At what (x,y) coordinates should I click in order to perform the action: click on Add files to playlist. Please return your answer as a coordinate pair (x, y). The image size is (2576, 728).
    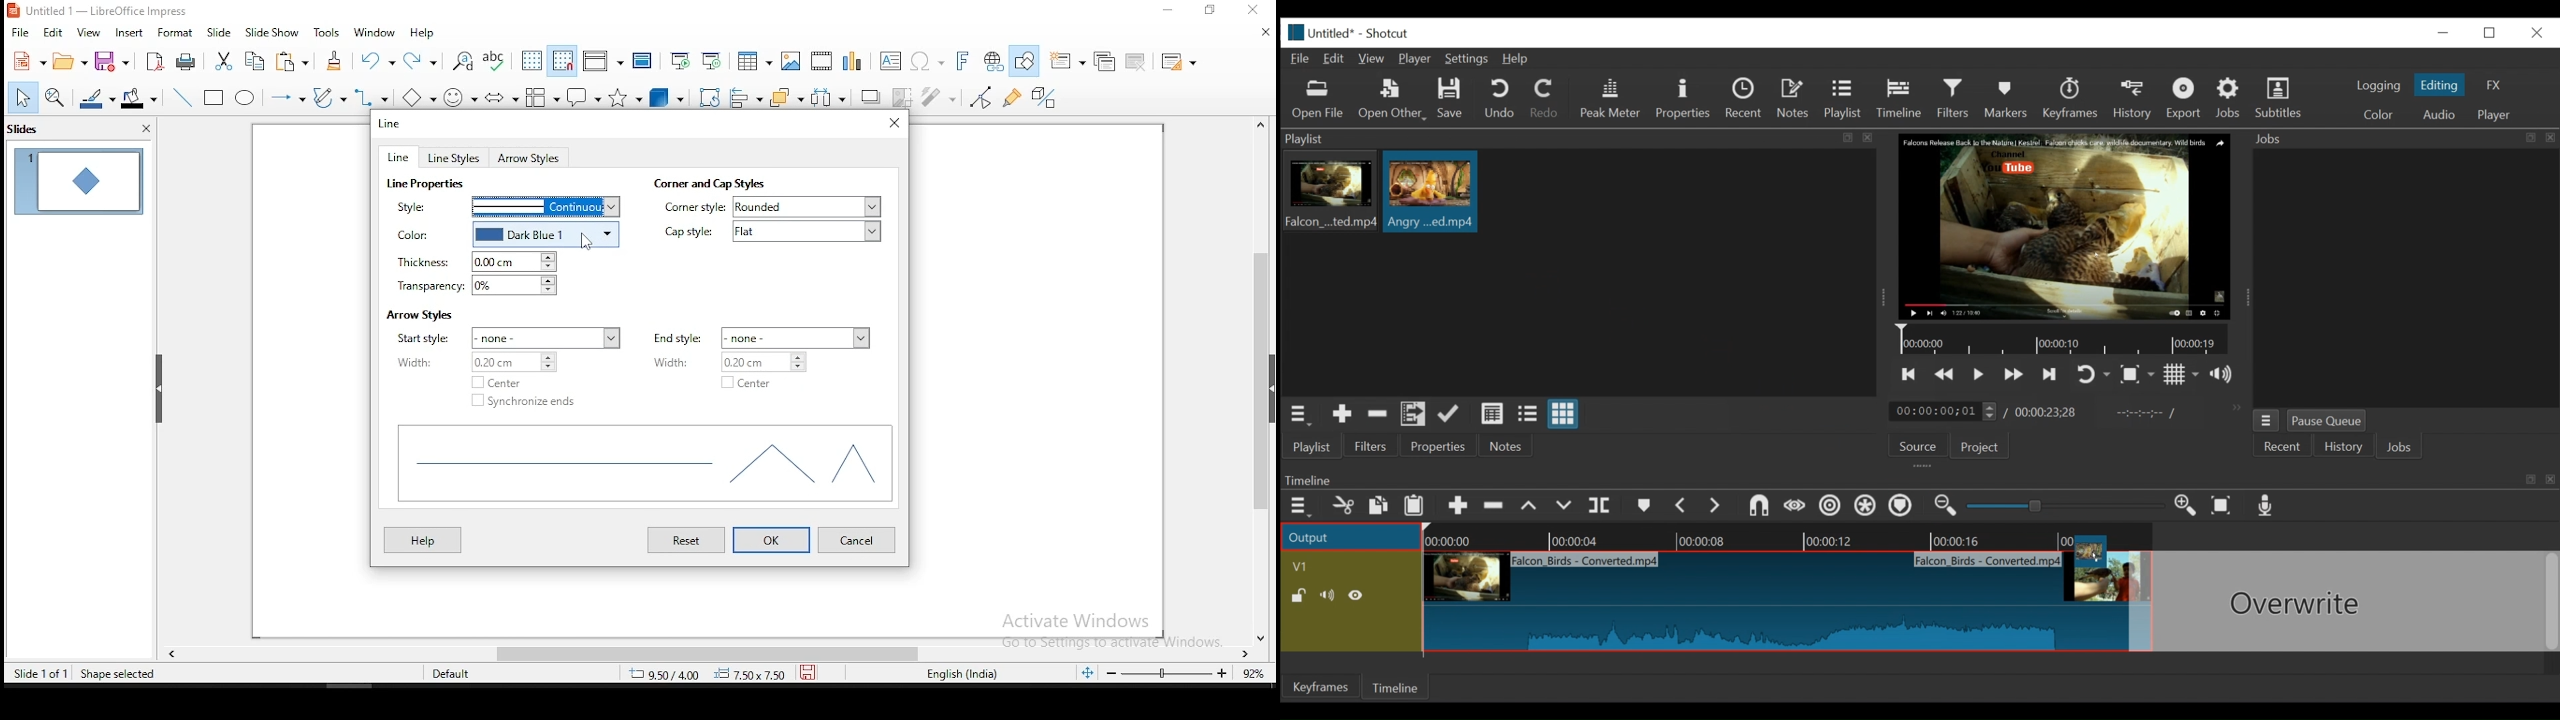
    Looking at the image, I should click on (1413, 416).